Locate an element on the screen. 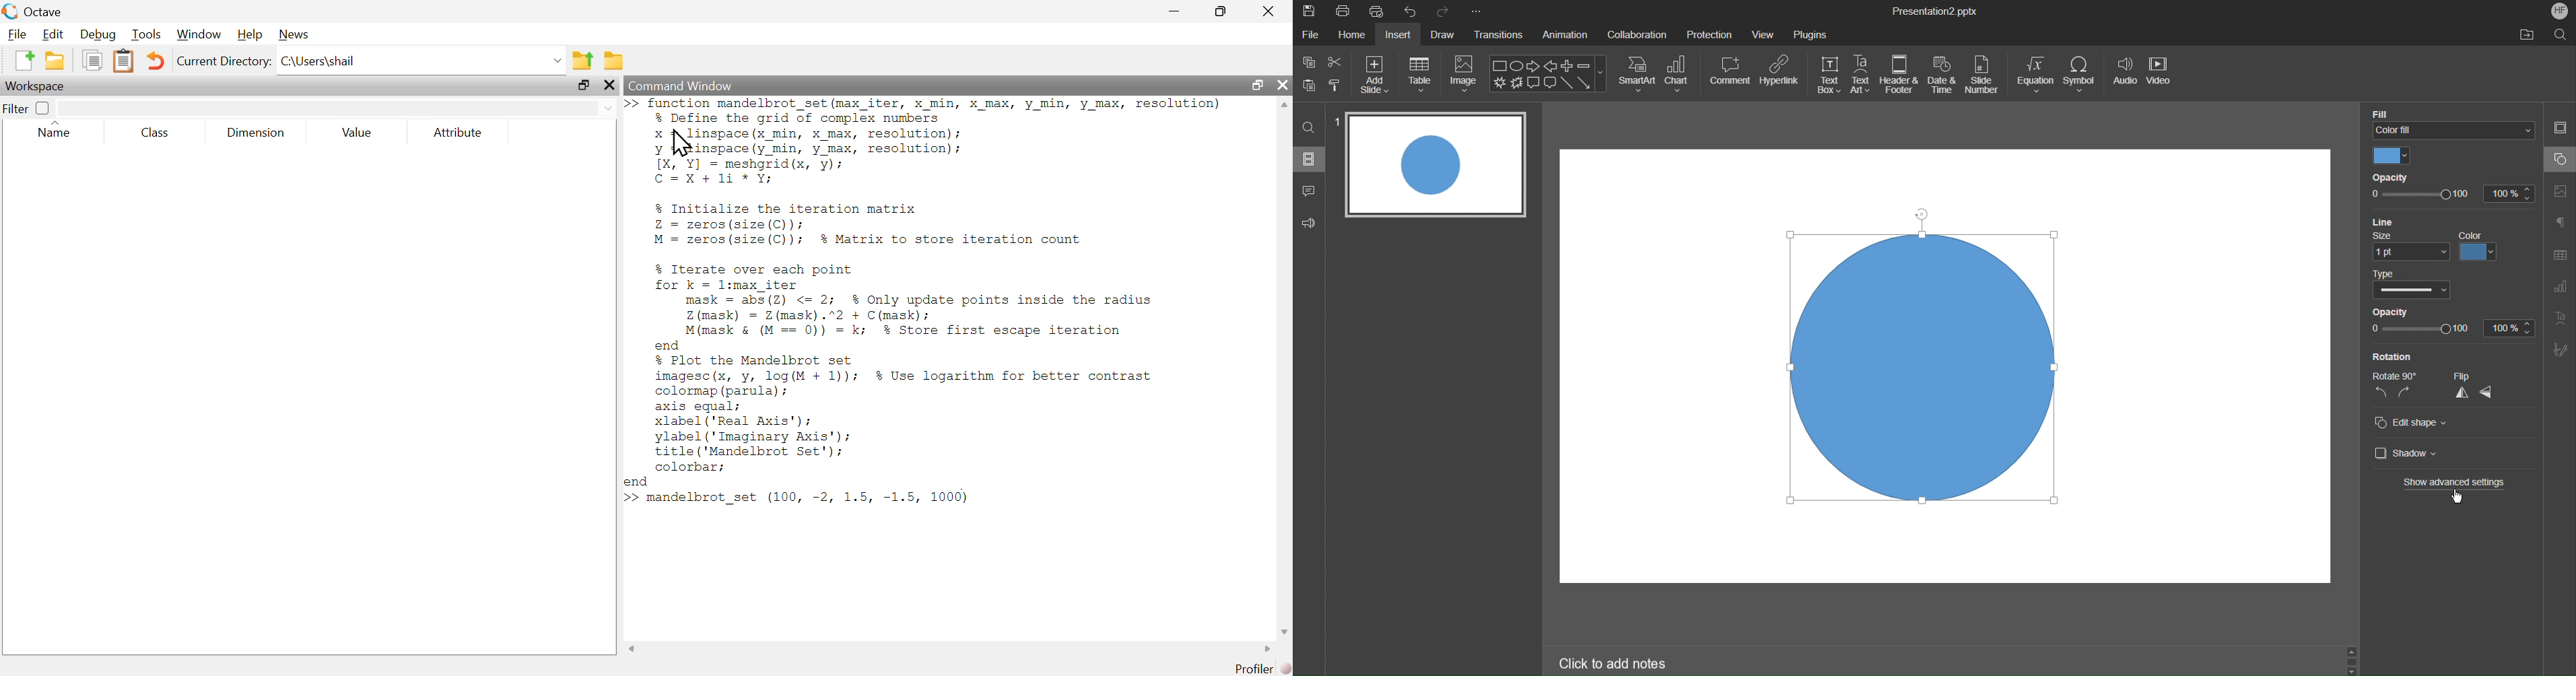 The width and height of the screenshot is (2576, 700). Table is located at coordinates (1420, 74).